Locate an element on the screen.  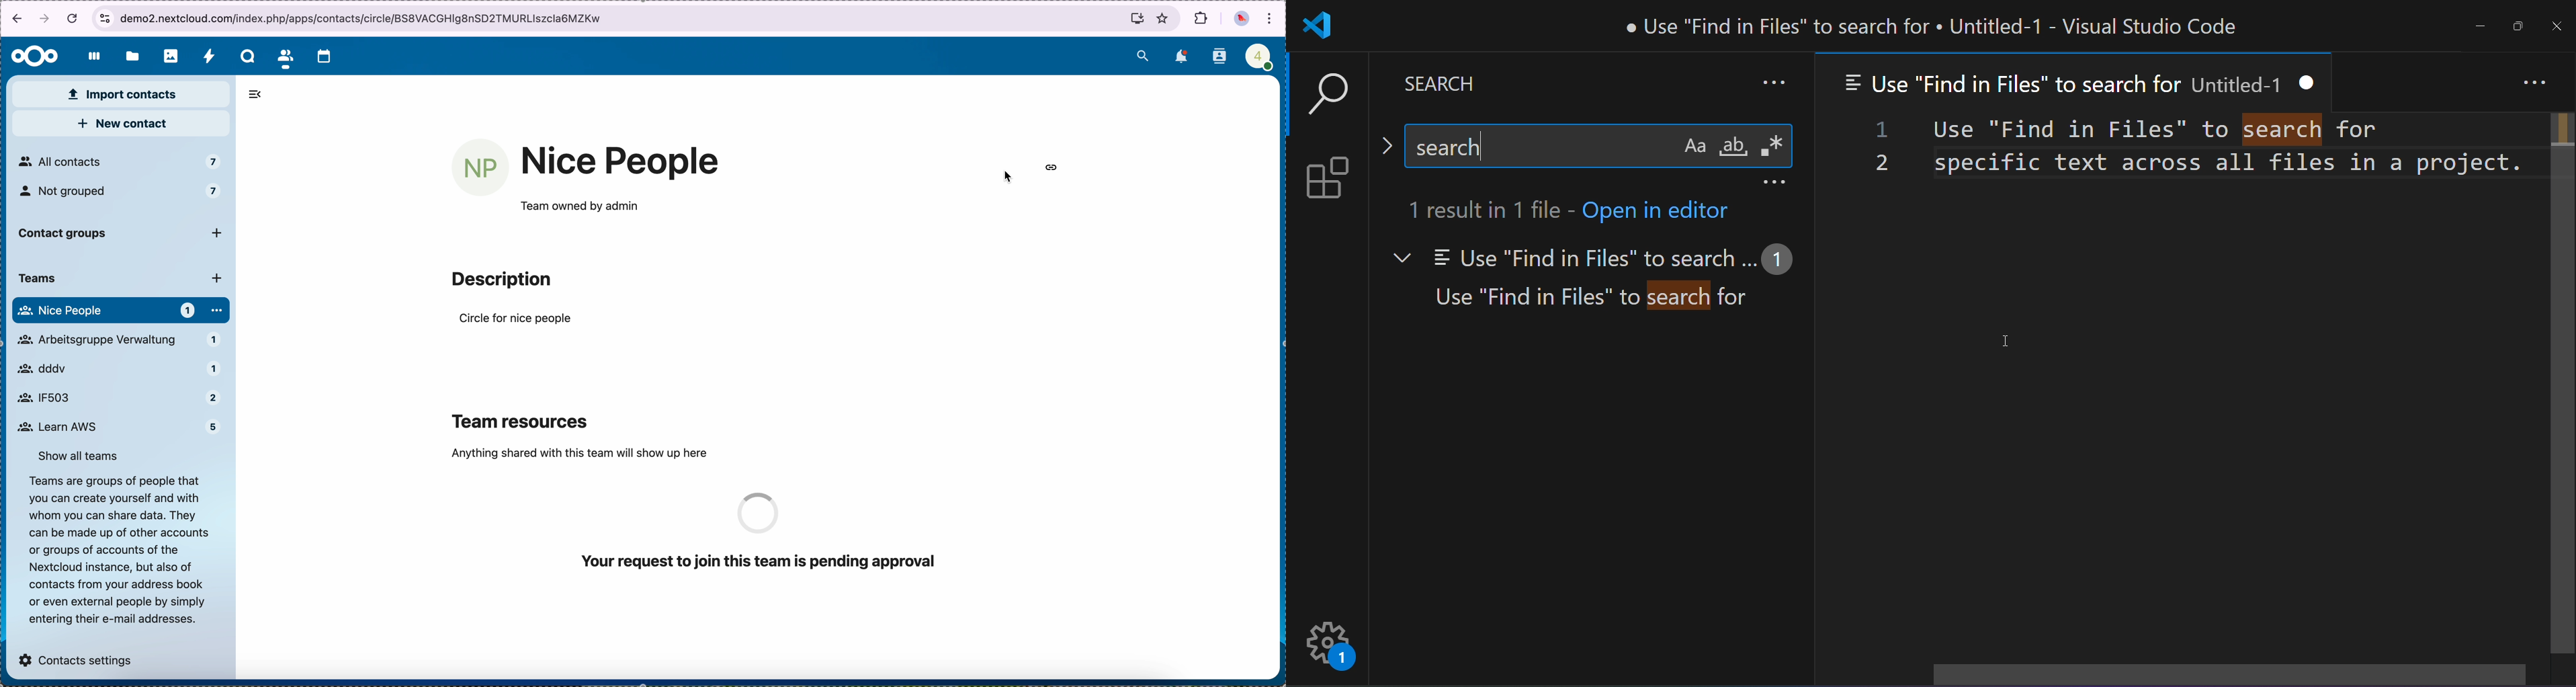
Use "find in files' to is located at coordinates (2073, 128).